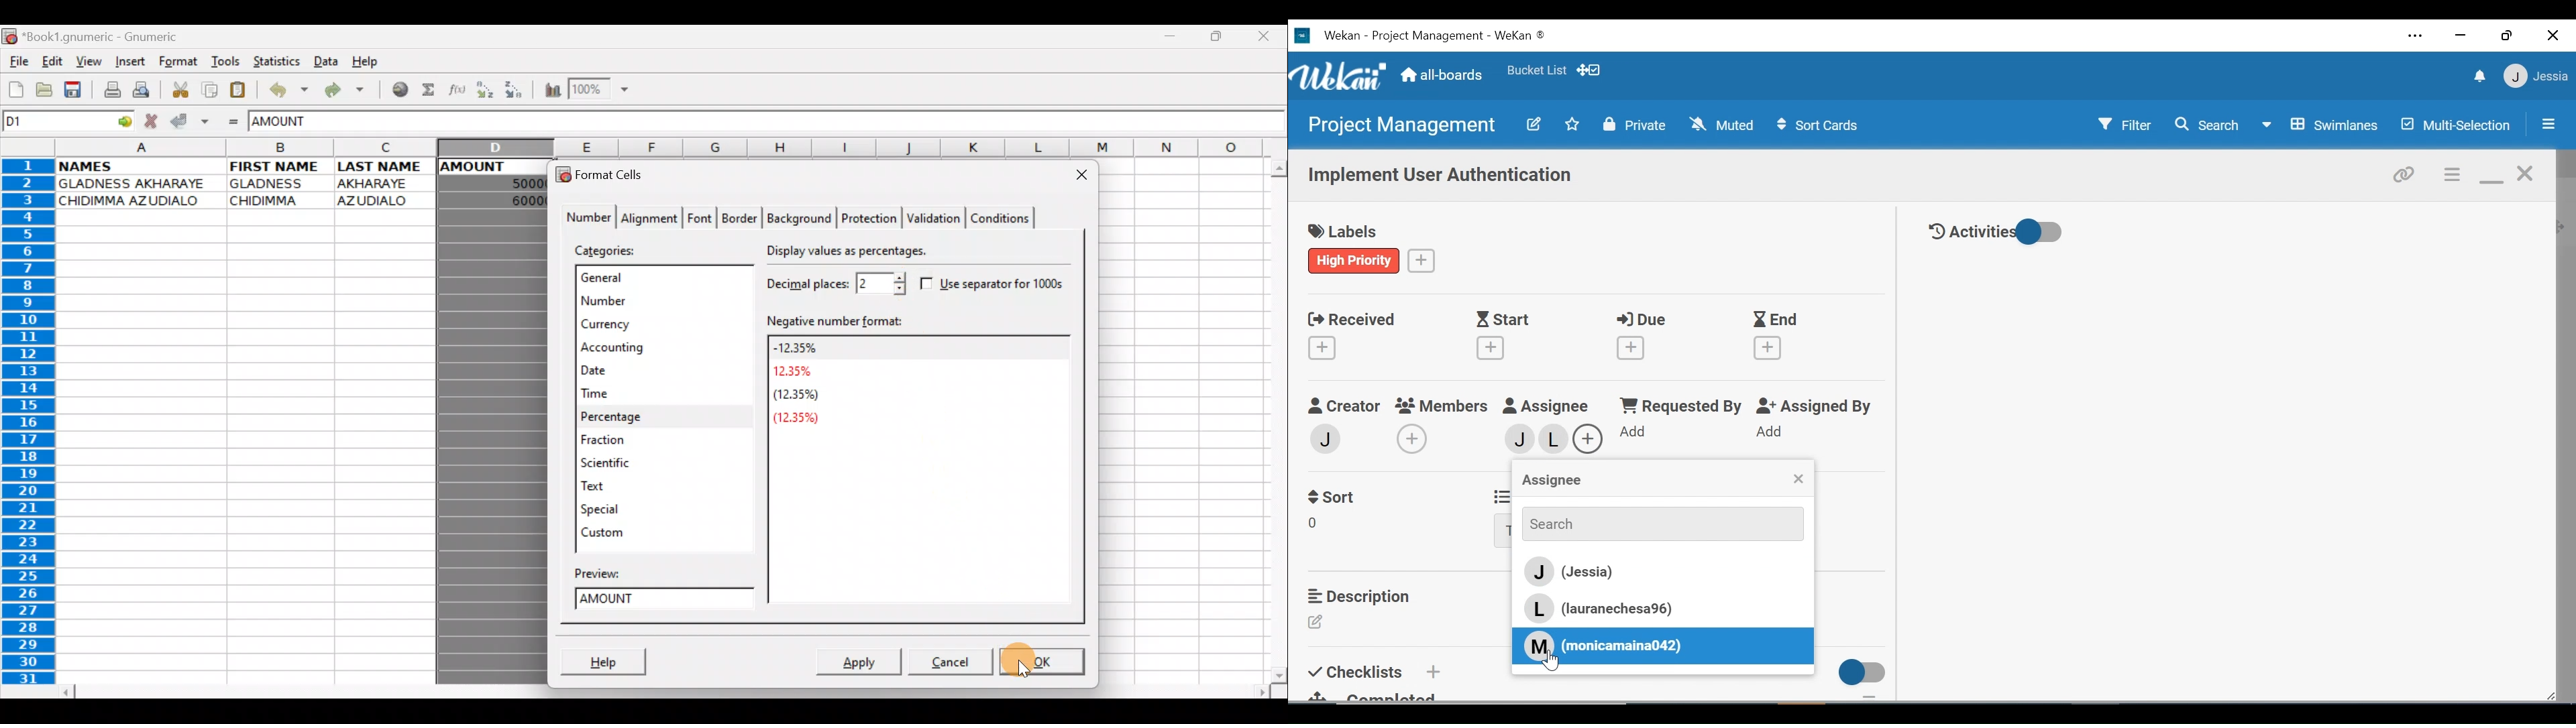 The image size is (2576, 728). I want to click on Decimal places, so click(833, 282).